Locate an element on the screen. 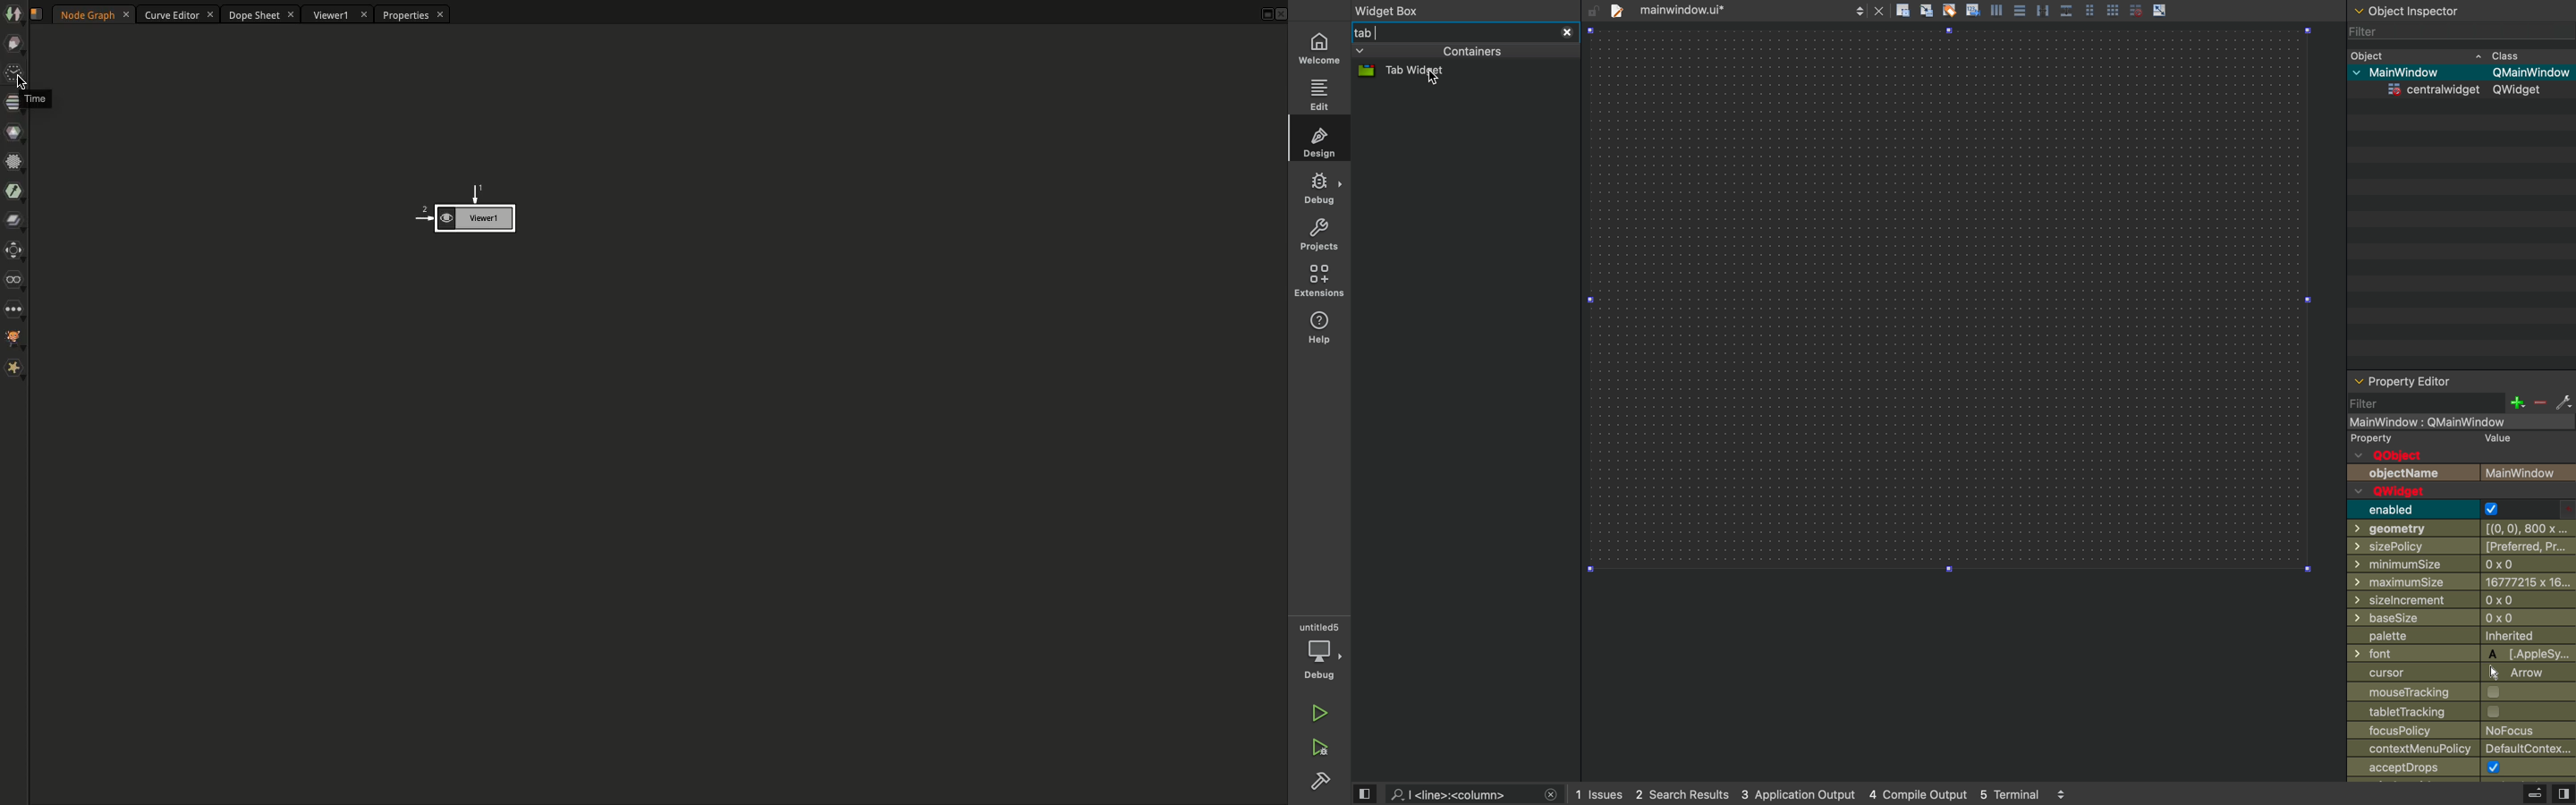 The image size is (2576, 812). accept drops is located at coordinates (2462, 769).